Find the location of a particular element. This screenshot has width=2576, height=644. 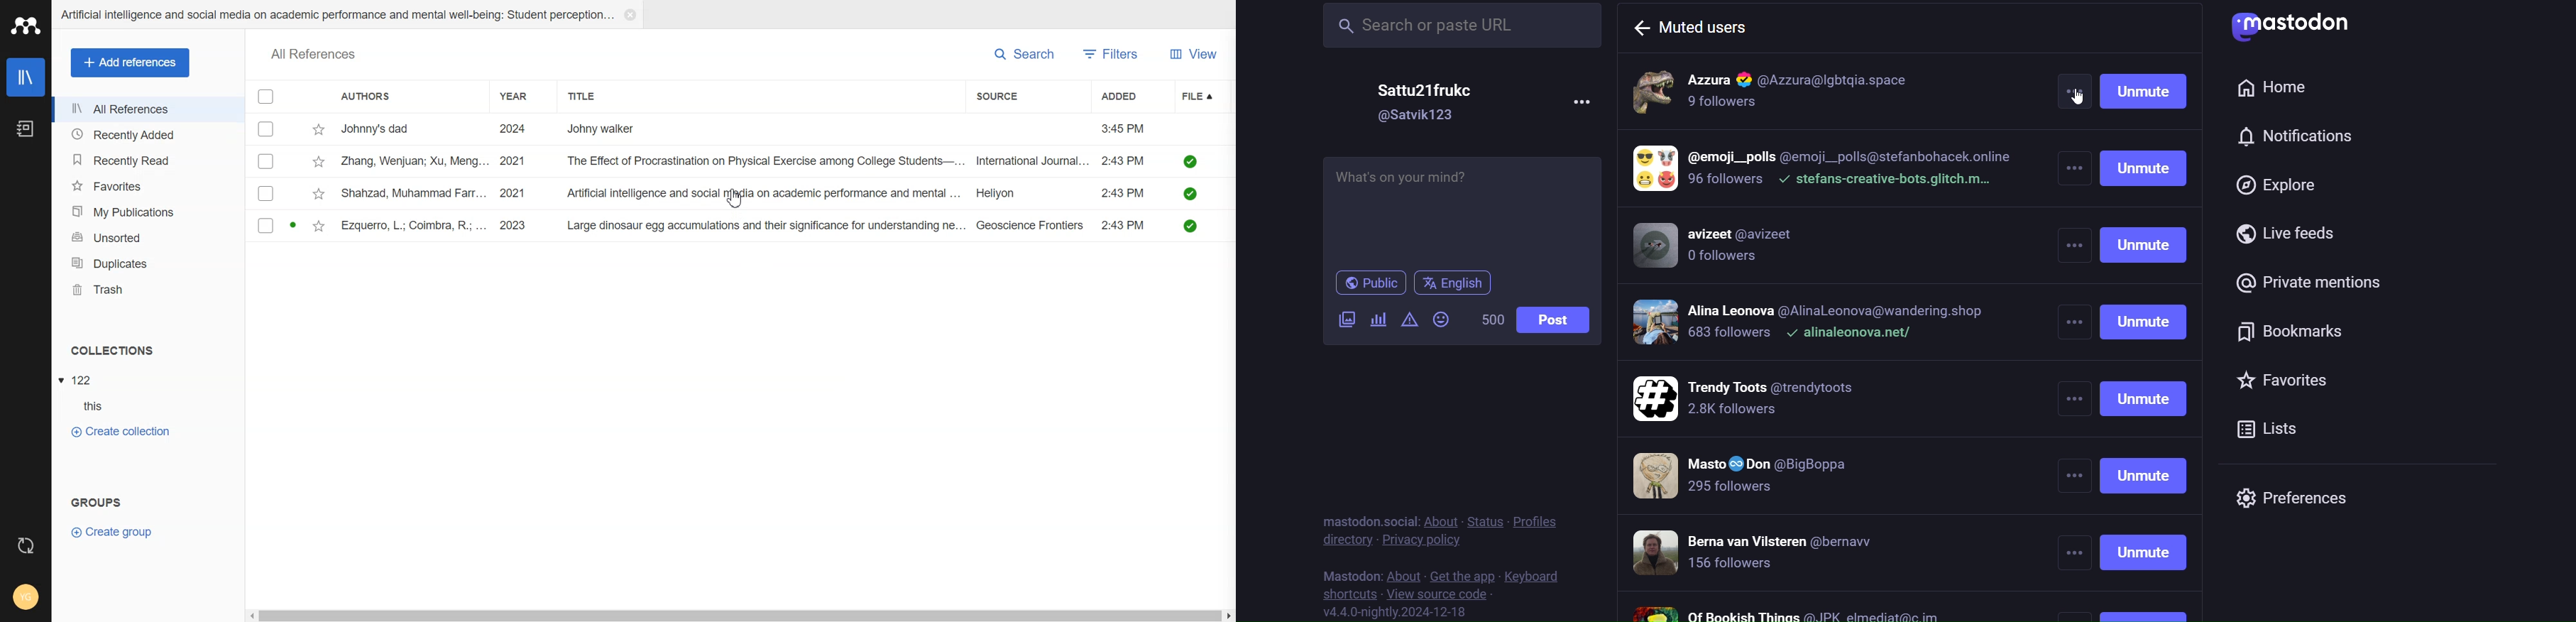

search is located at coordinates (1464, 27).